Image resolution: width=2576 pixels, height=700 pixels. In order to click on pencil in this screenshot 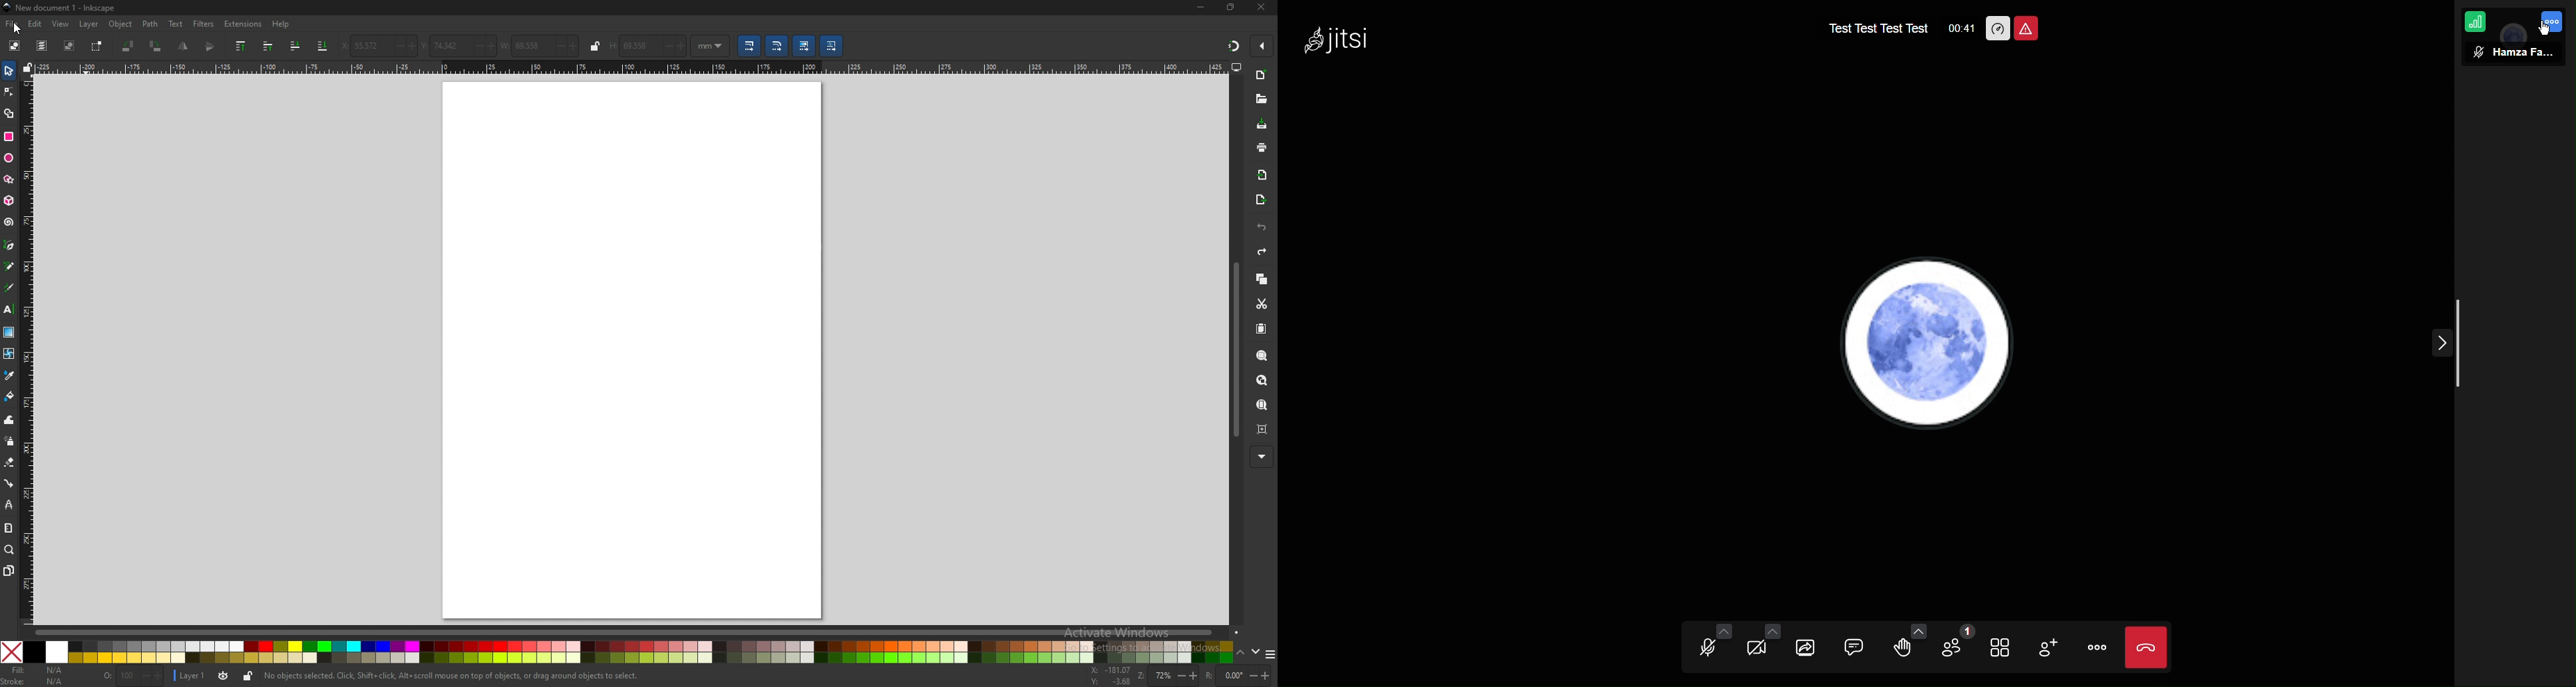, I will do `click(9, 266)`.